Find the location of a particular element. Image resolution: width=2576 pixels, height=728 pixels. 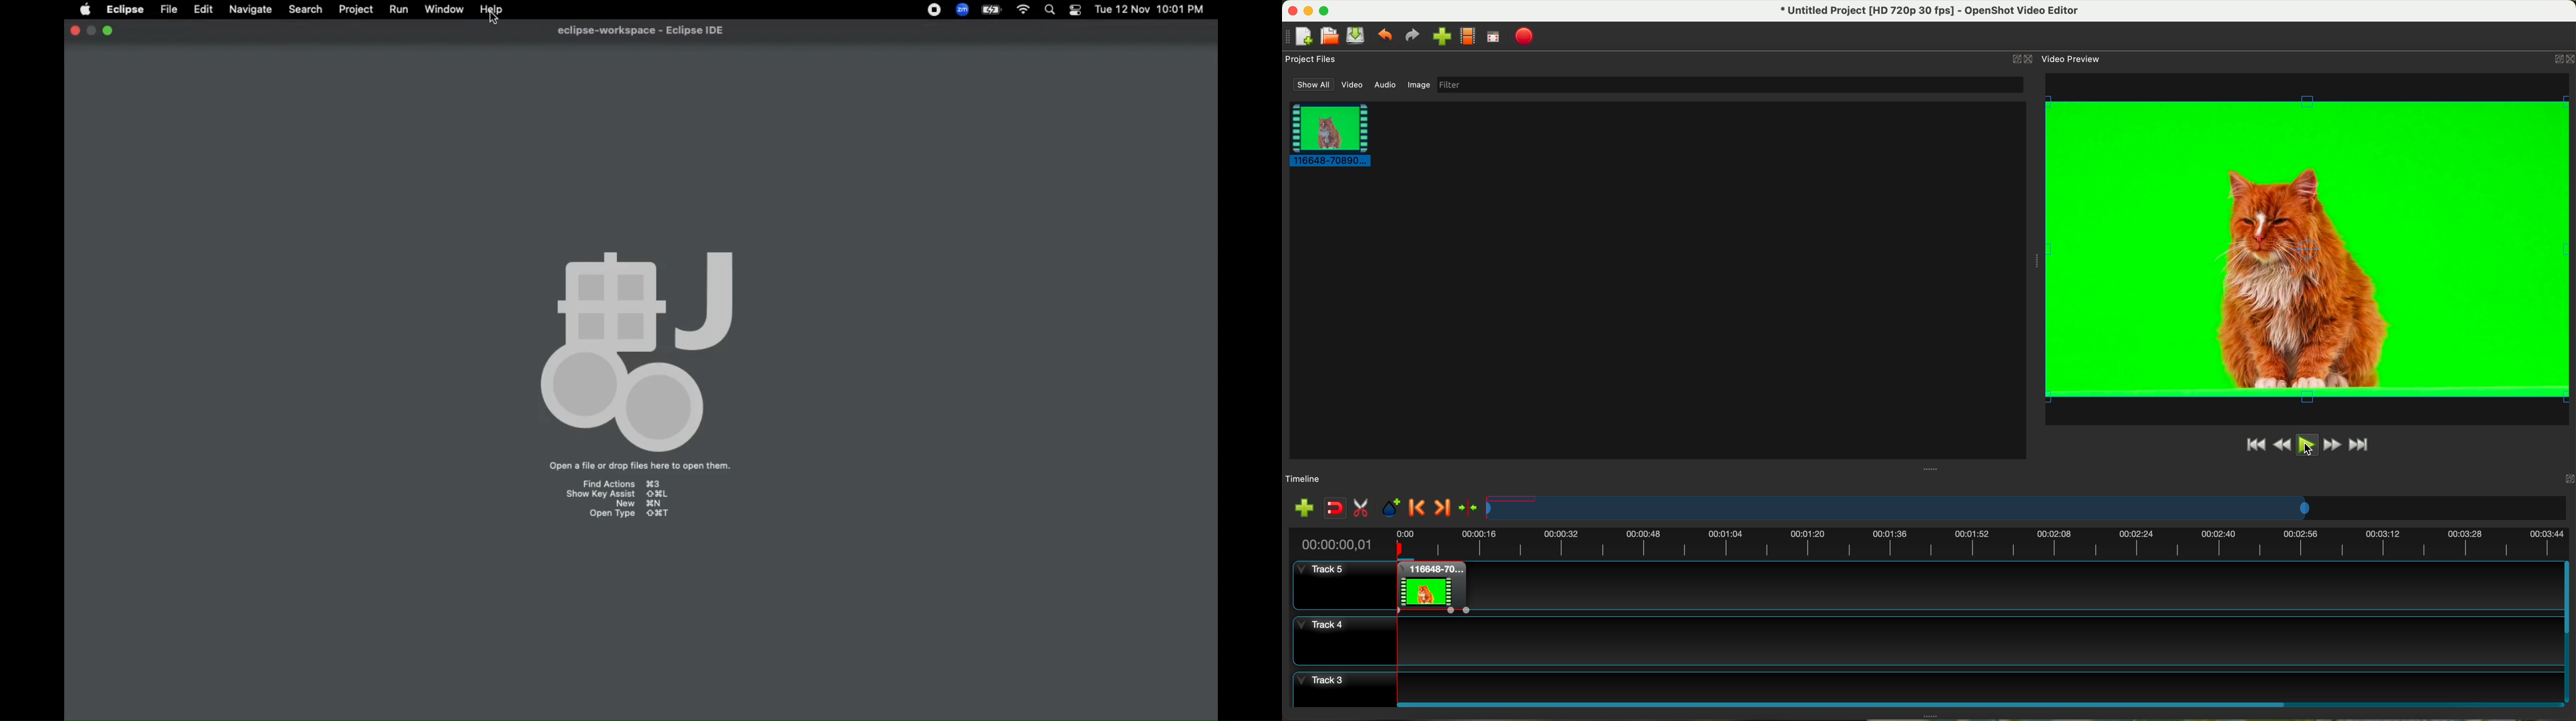

jump to start is located at coordinates (2255, 443).